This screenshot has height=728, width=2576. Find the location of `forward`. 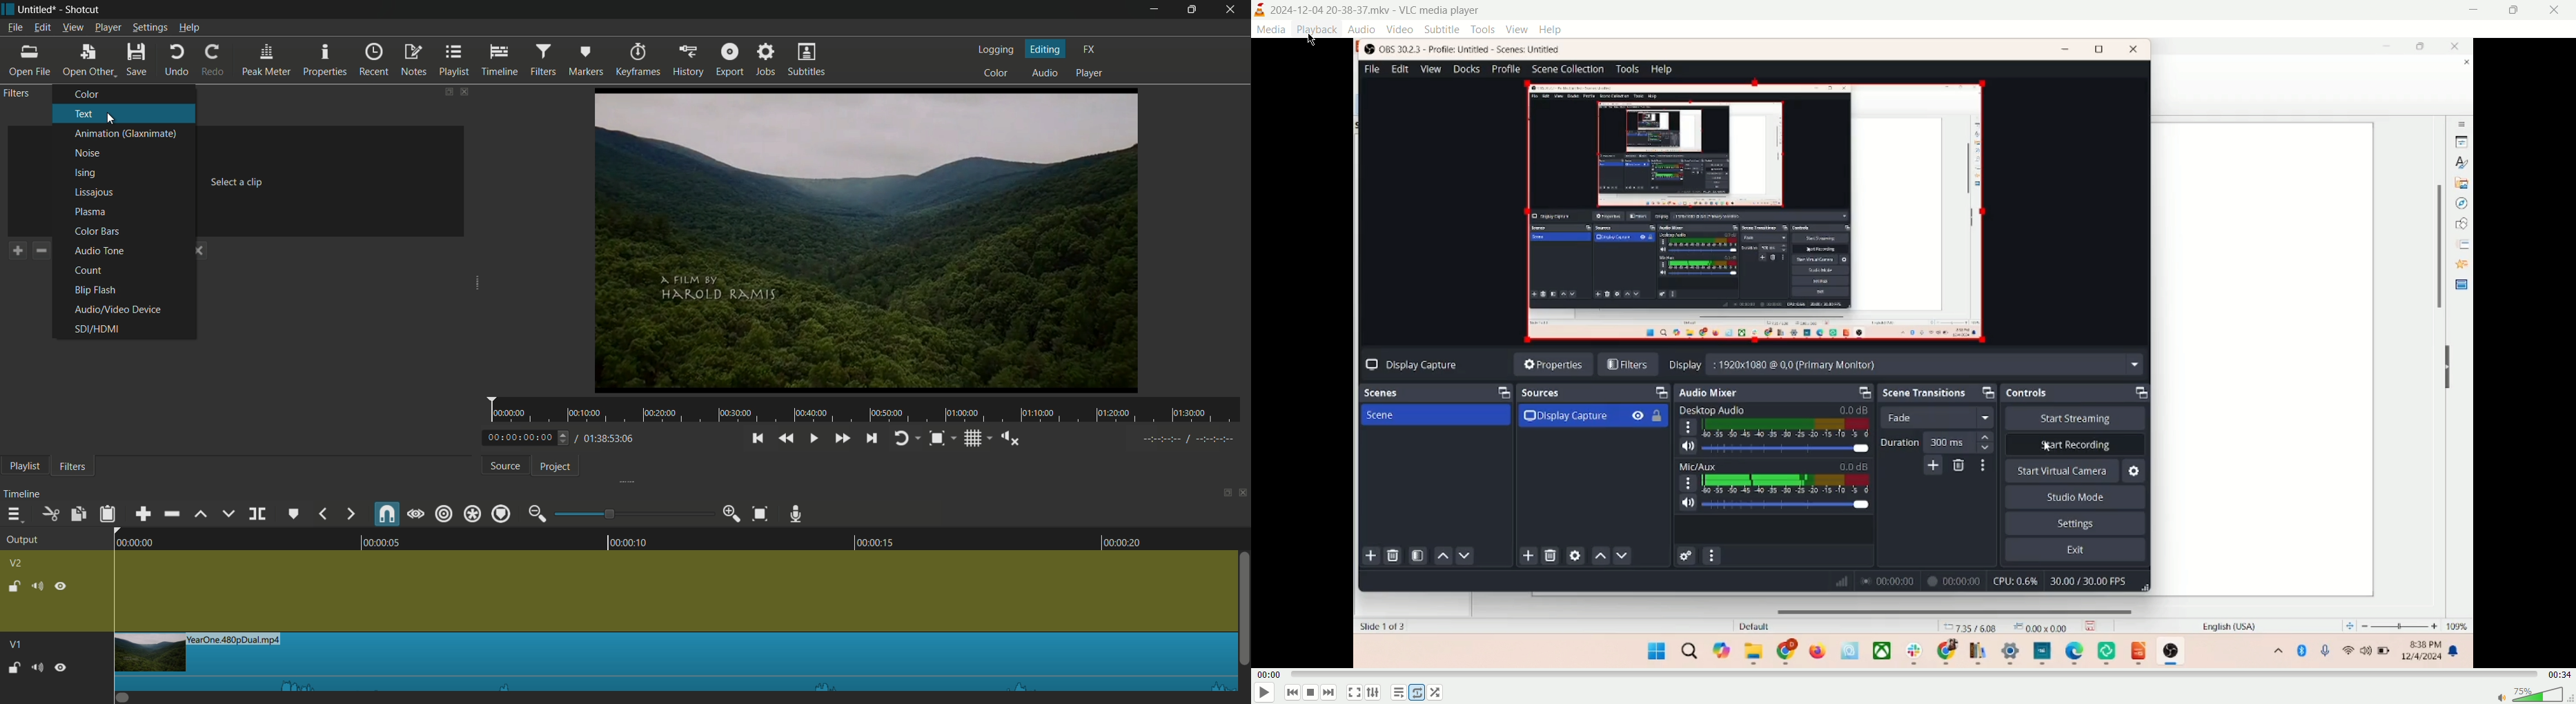

forward is located at coordinates (350, 514).